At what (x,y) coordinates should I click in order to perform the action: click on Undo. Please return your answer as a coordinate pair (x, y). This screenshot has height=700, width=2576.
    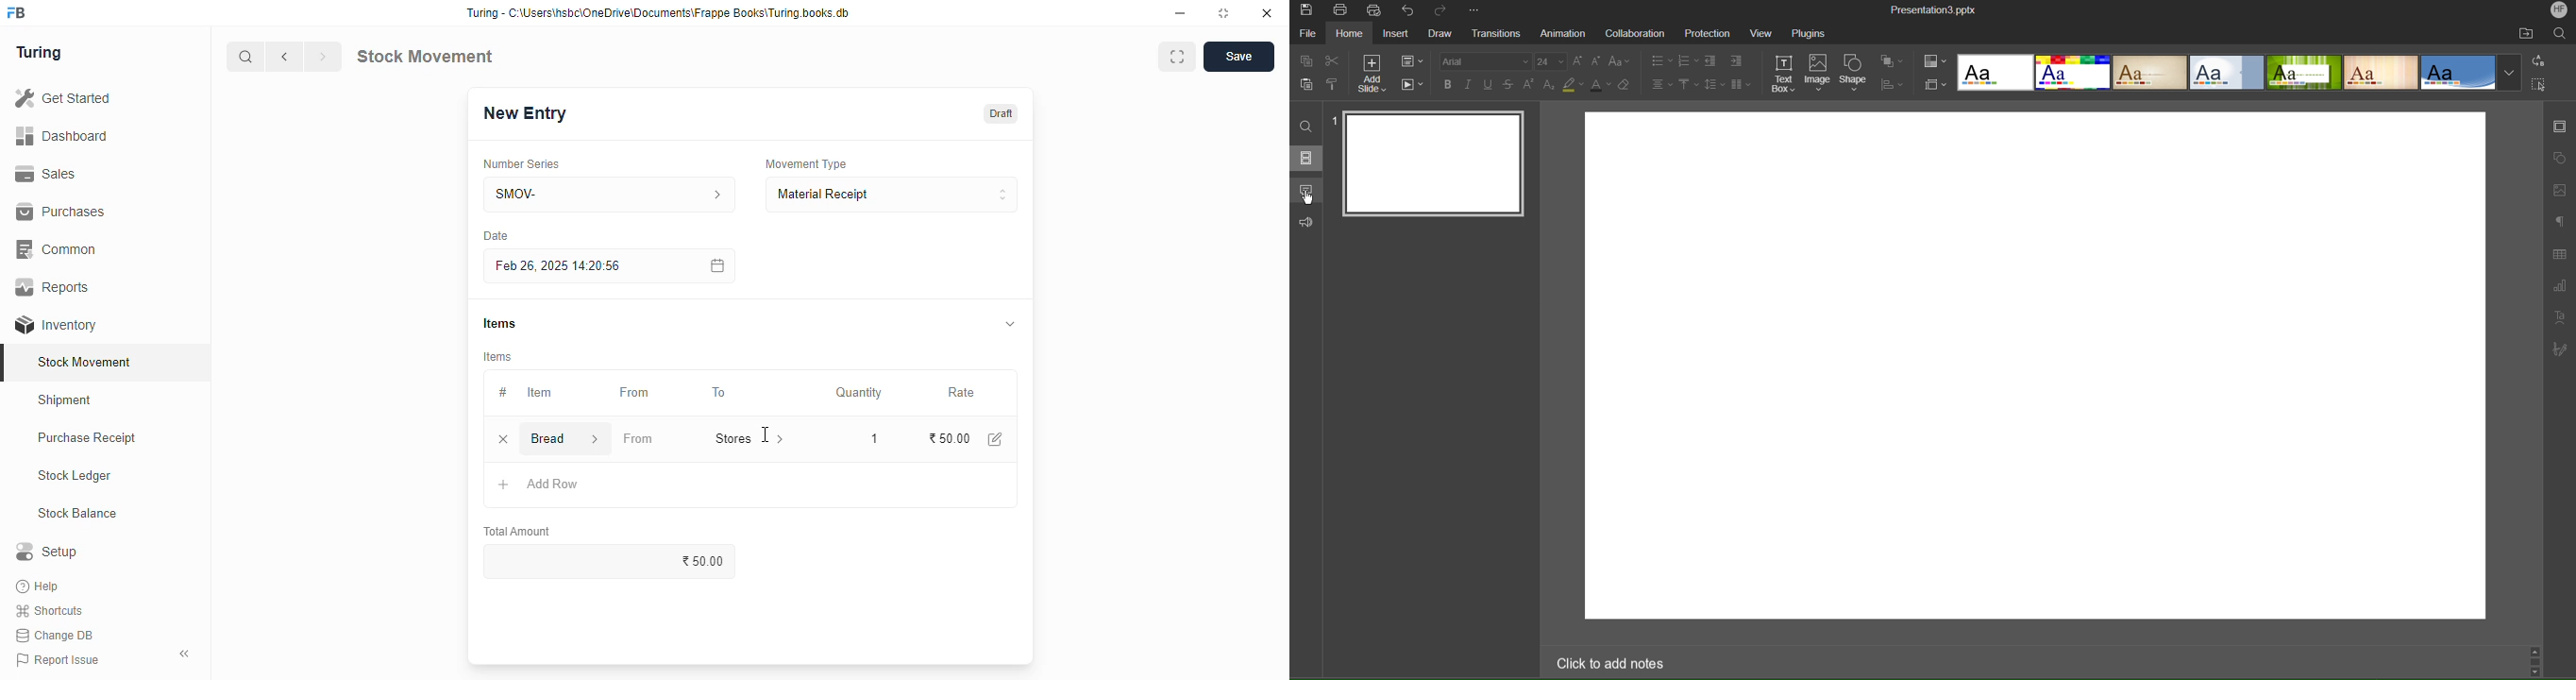
    Looking at the image, I should click on (1409, 10).